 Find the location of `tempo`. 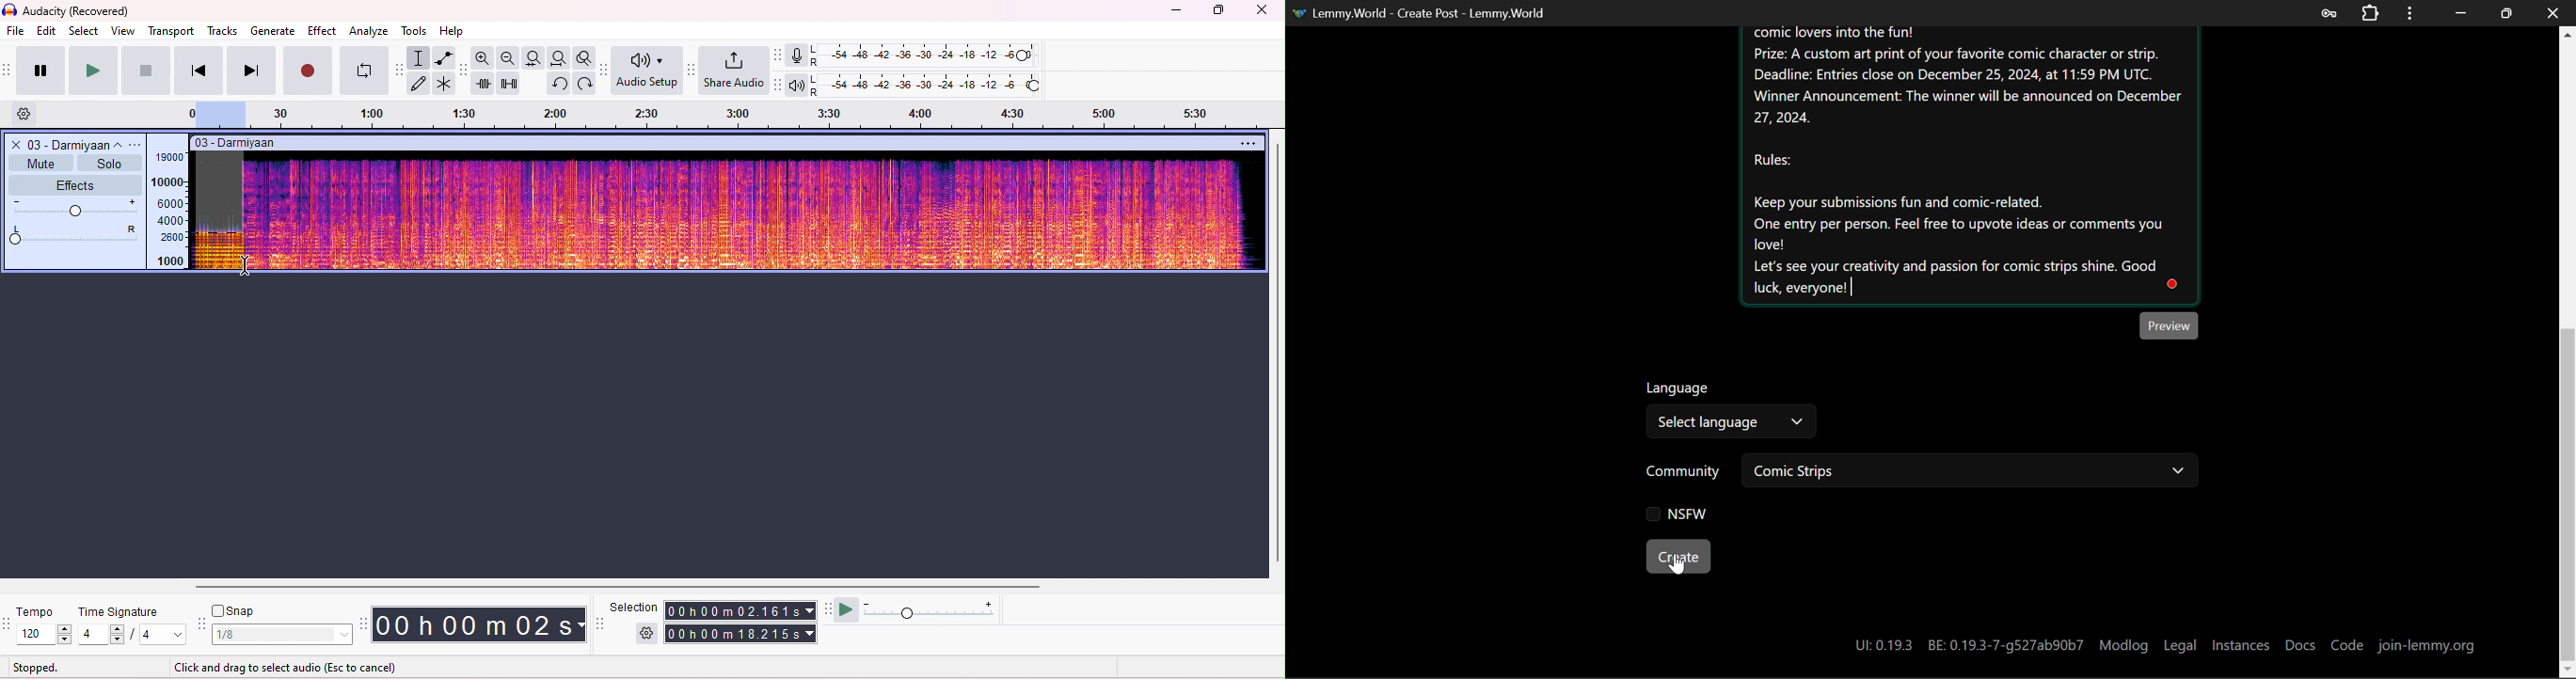

tempo is located at coordinates (40, 611).